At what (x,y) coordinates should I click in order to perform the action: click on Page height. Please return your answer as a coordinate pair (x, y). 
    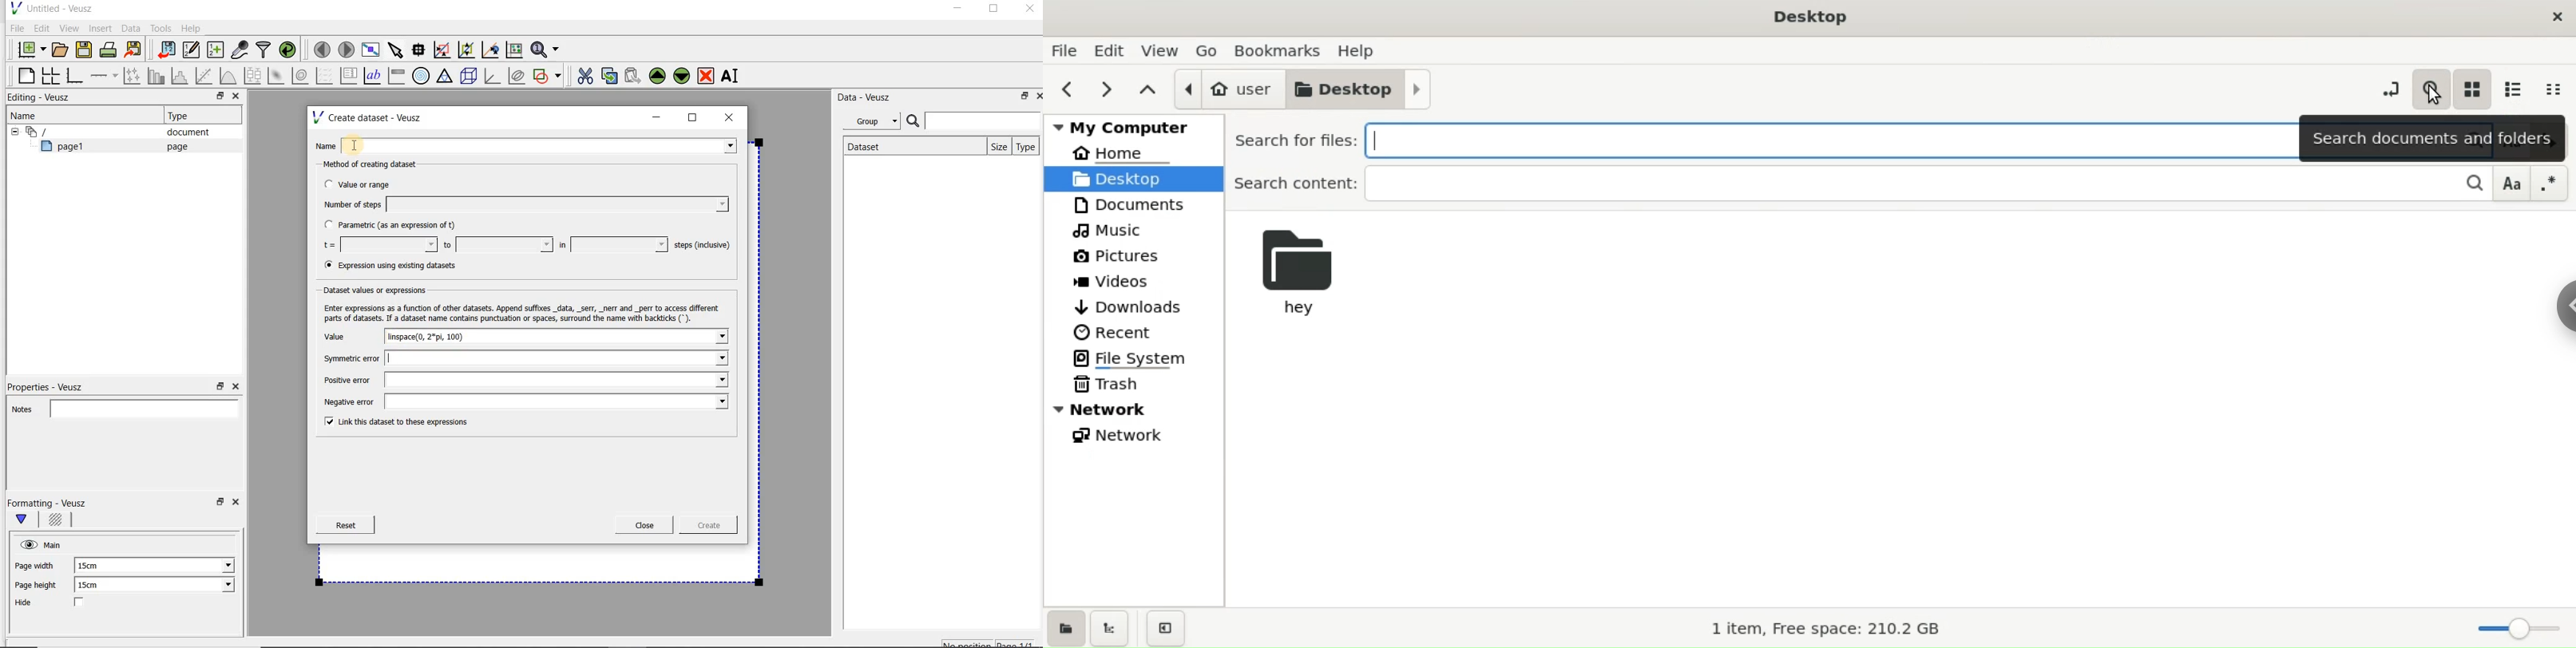
    Looking at the image, I should click on (40, 587).